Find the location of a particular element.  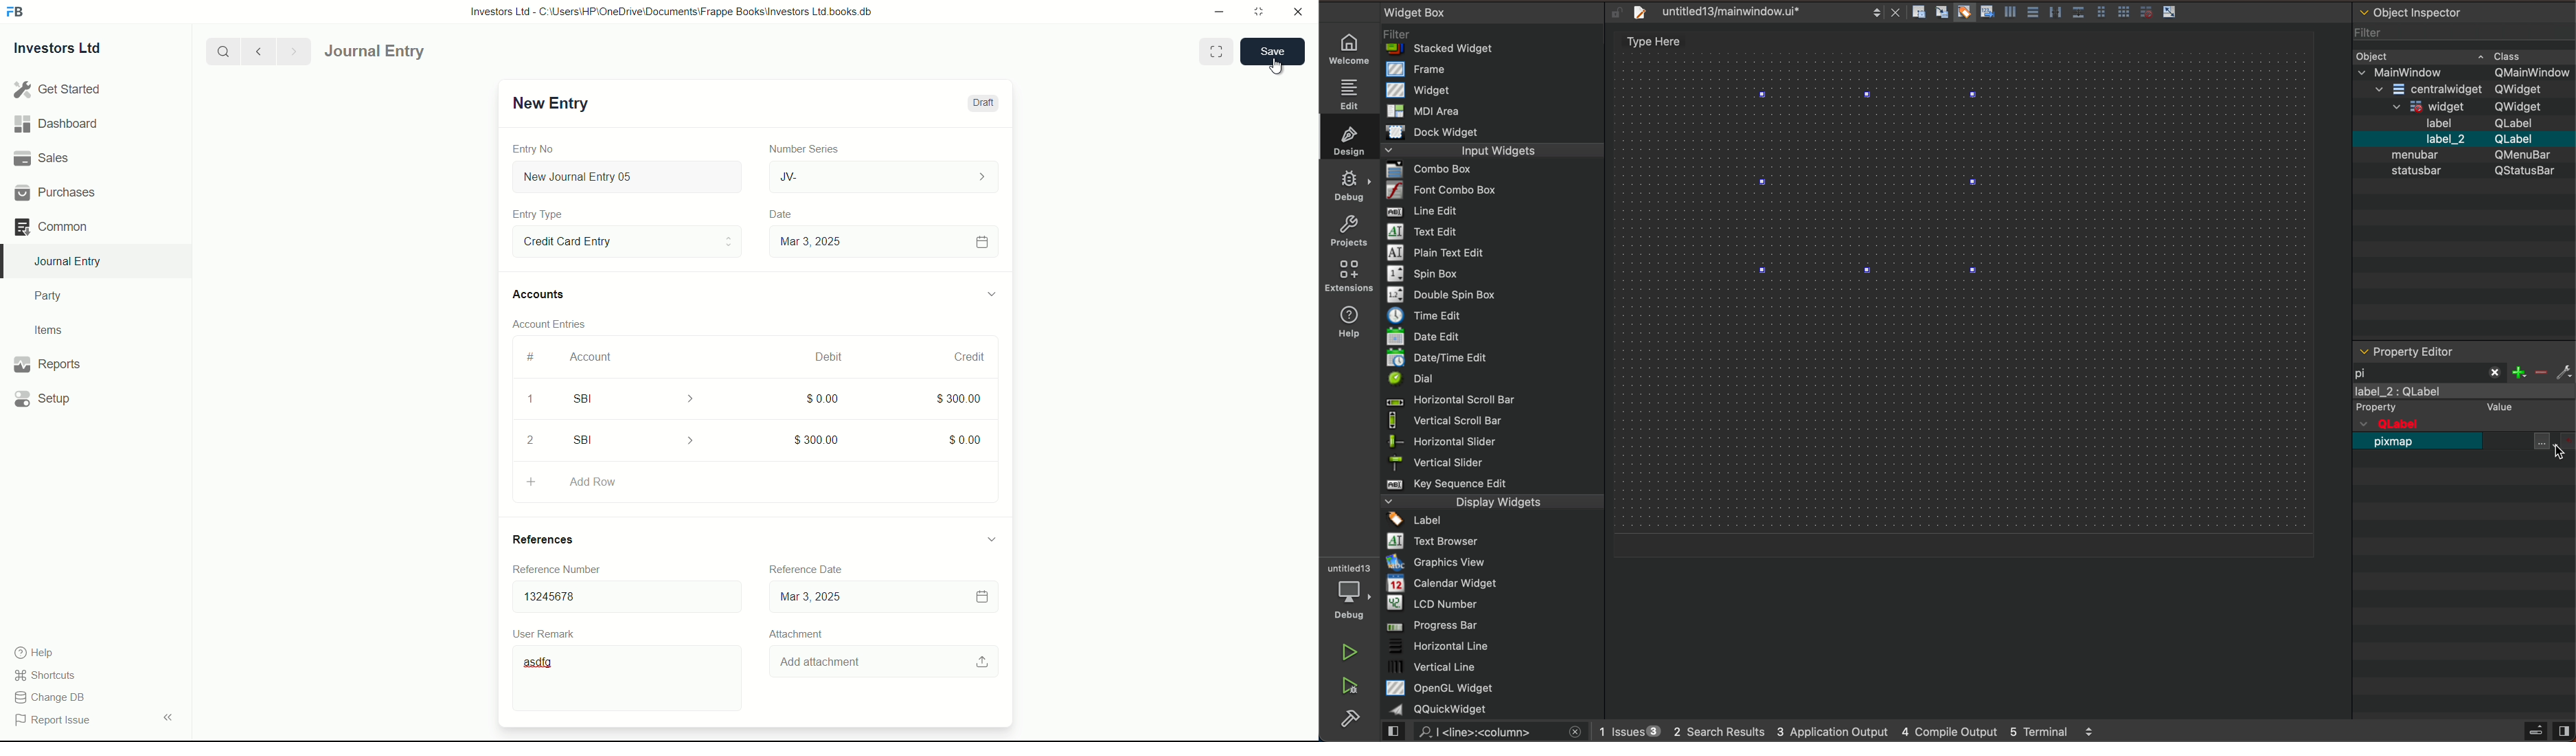

Account Entries is located at coordinates (555, 322).